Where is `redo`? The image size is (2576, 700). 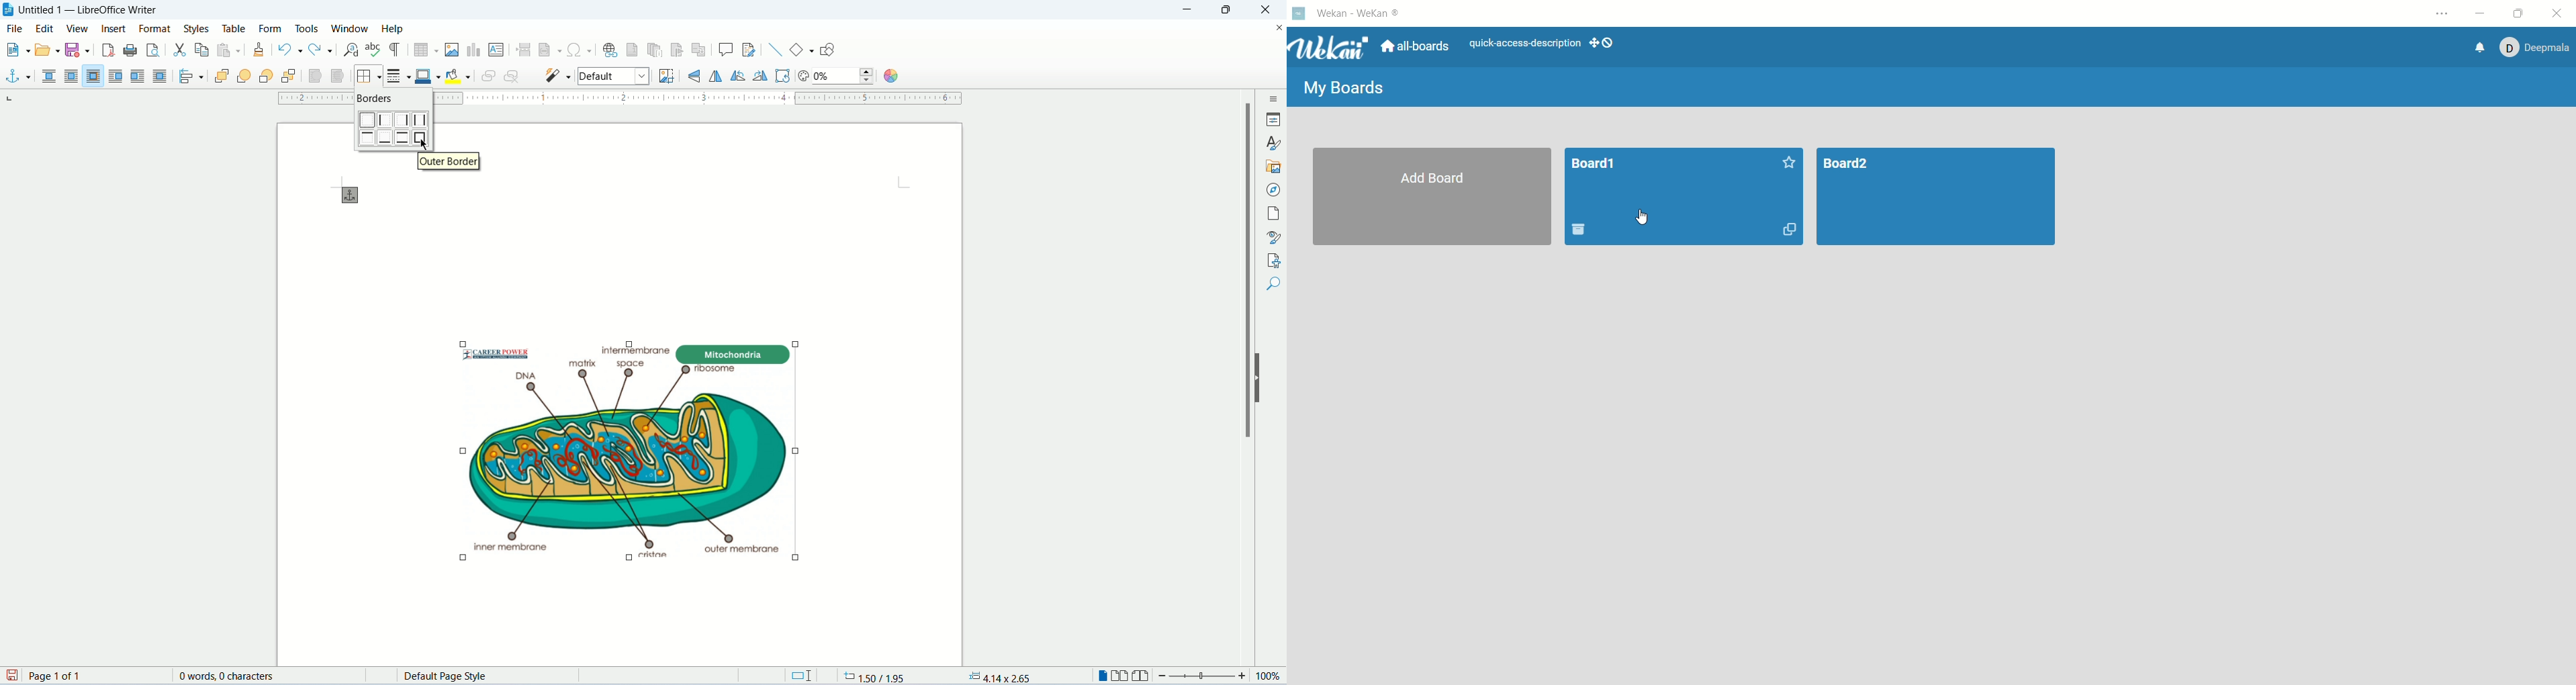
redo is located at coordinates (322, 49).